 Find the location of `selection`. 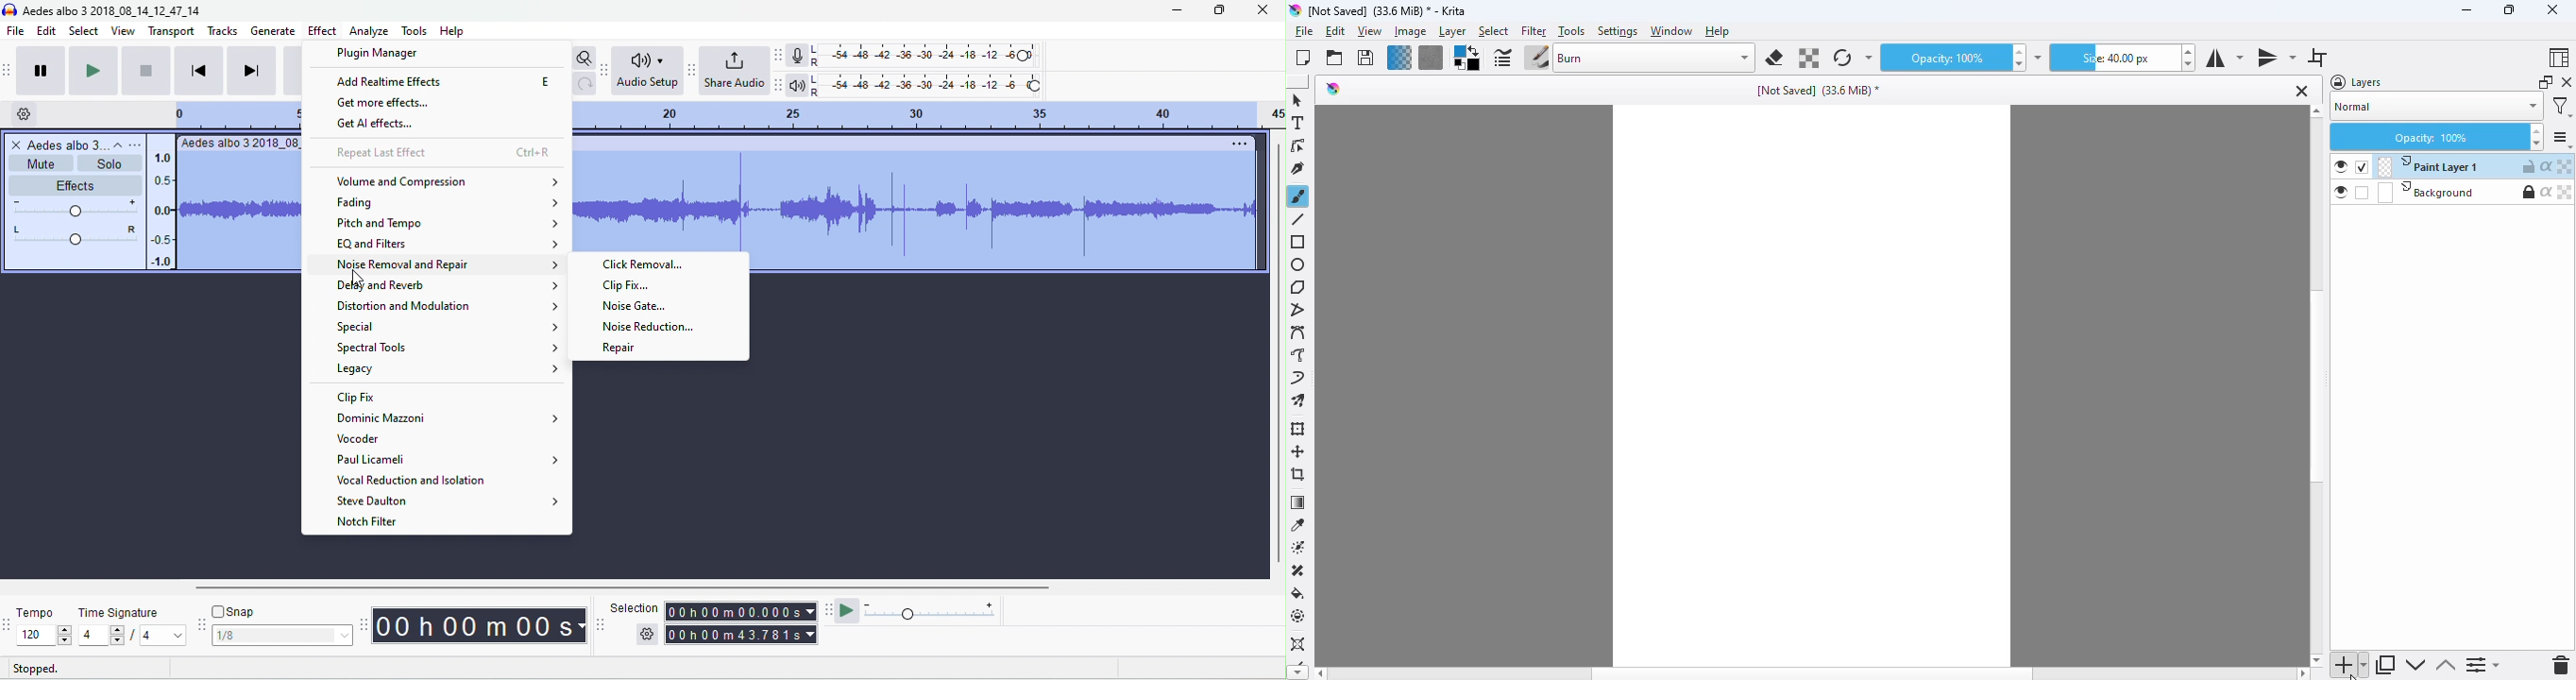

selection is located at coordinates (634, 607).